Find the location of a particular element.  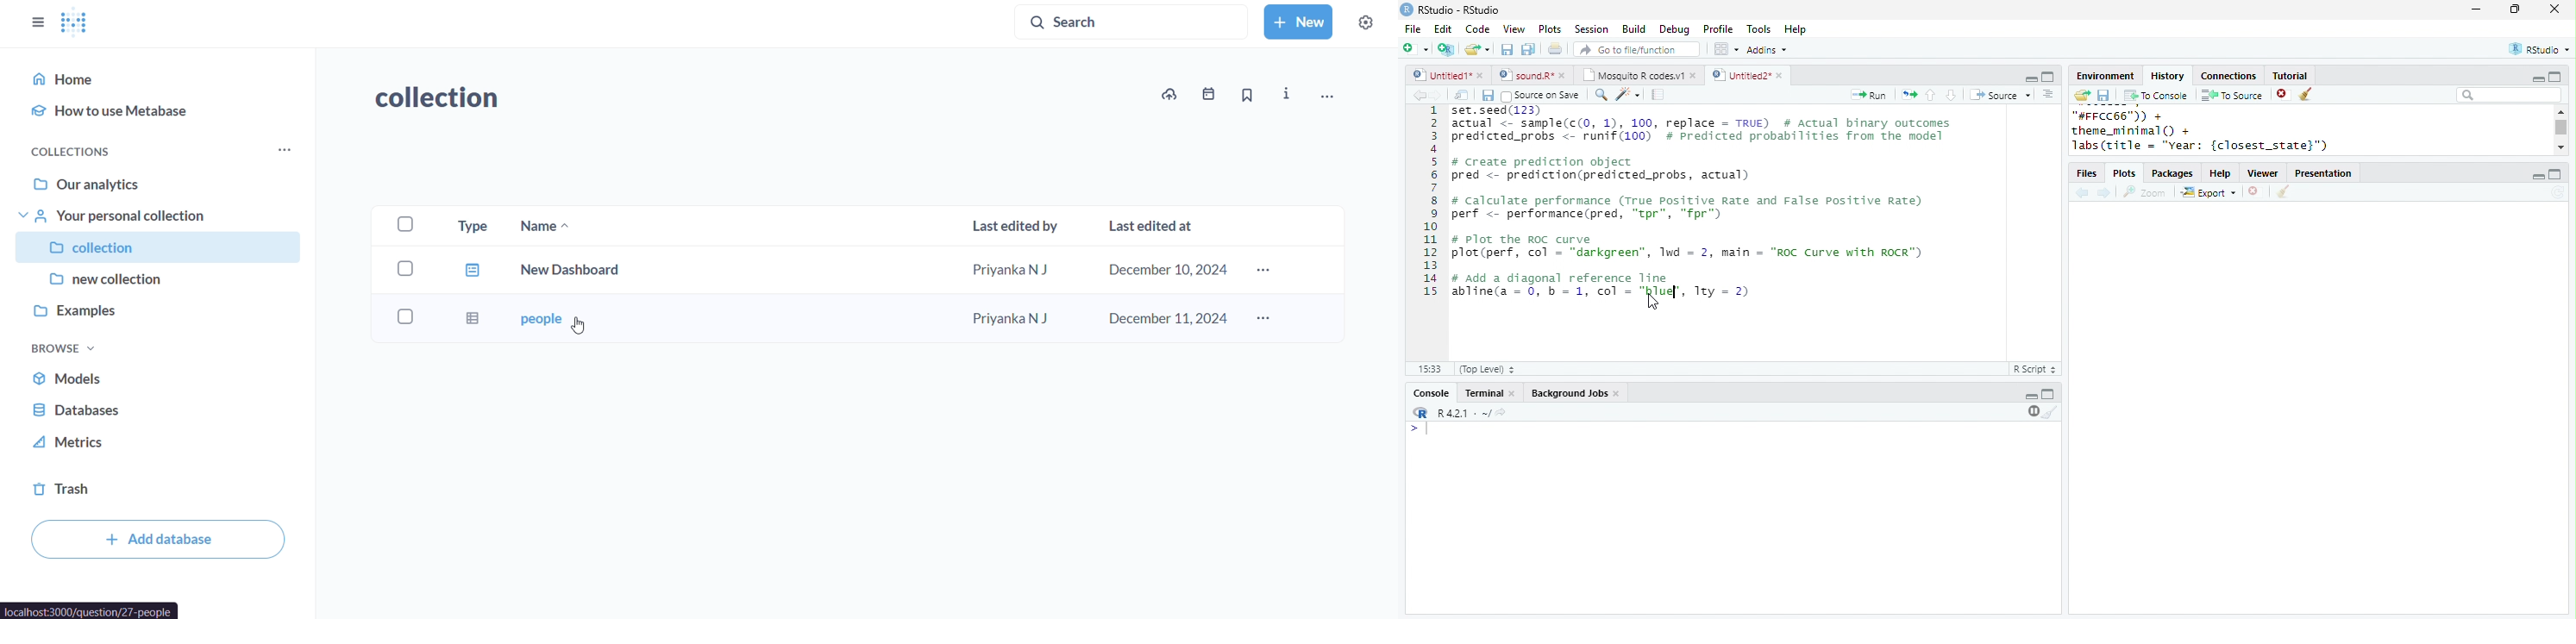

Plots is located at coordinates (2126, 174).